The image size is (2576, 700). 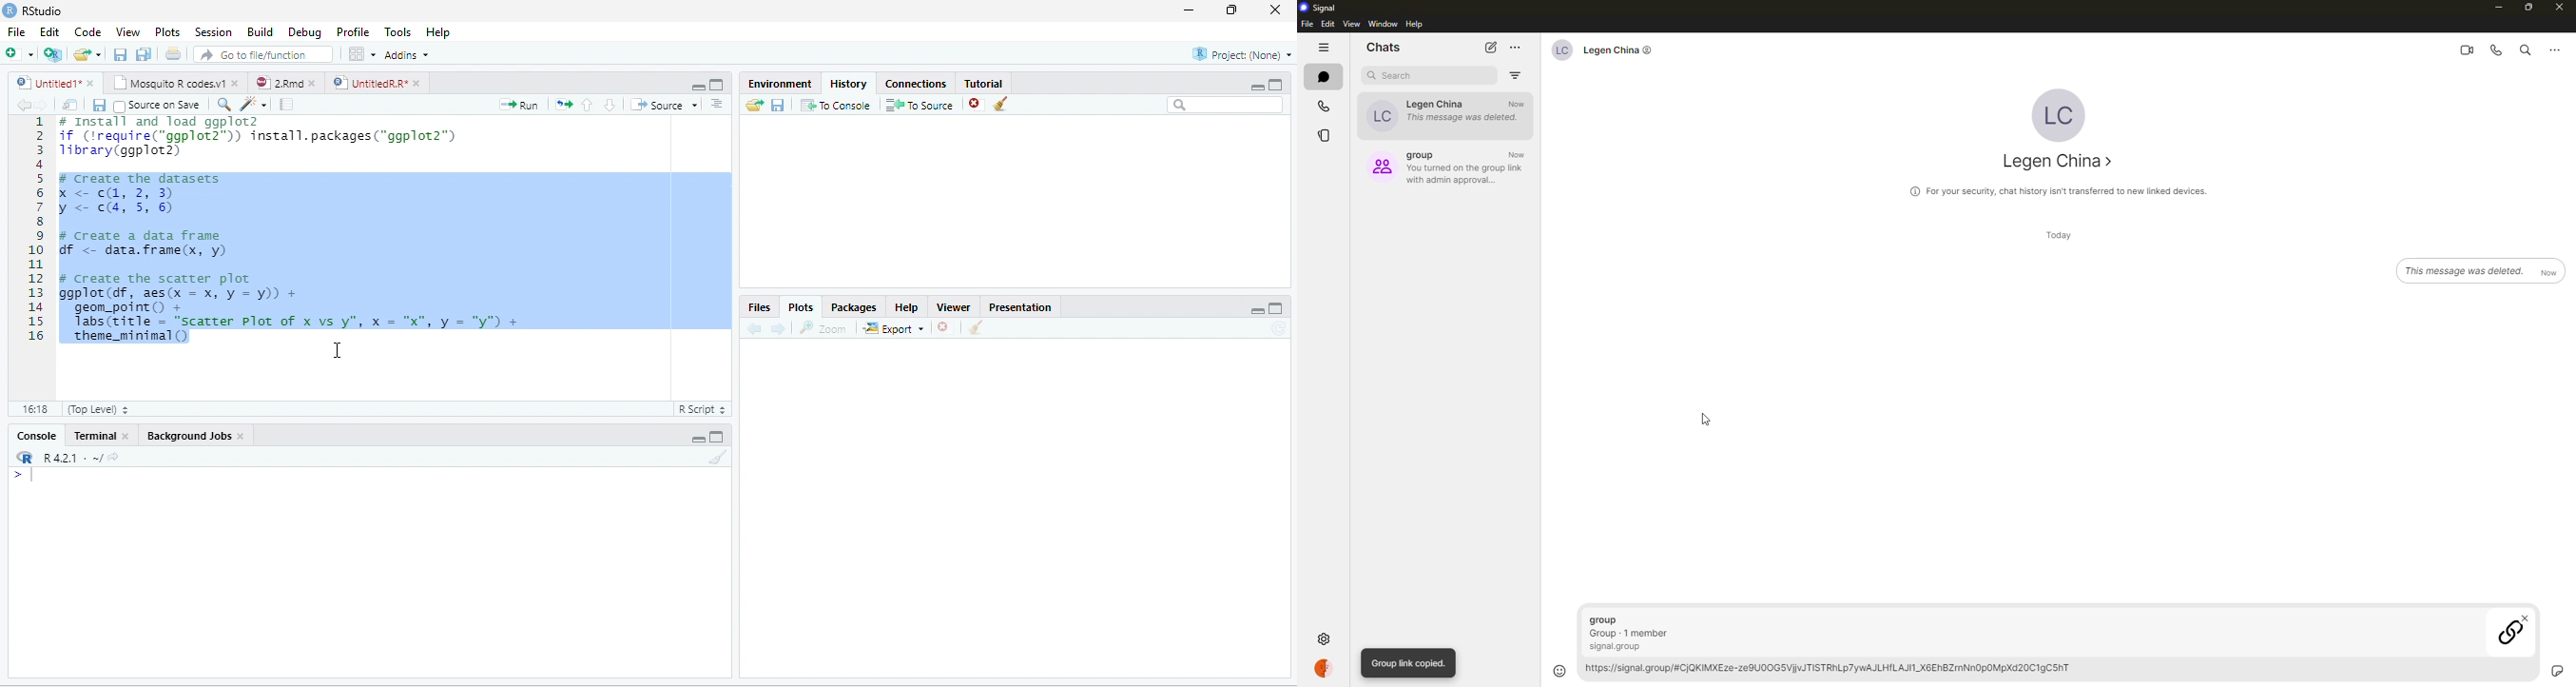 What do you see at coordinates (173, 53) in the screenshot?
I see `Print the current file` at bounding box center [173, 53].